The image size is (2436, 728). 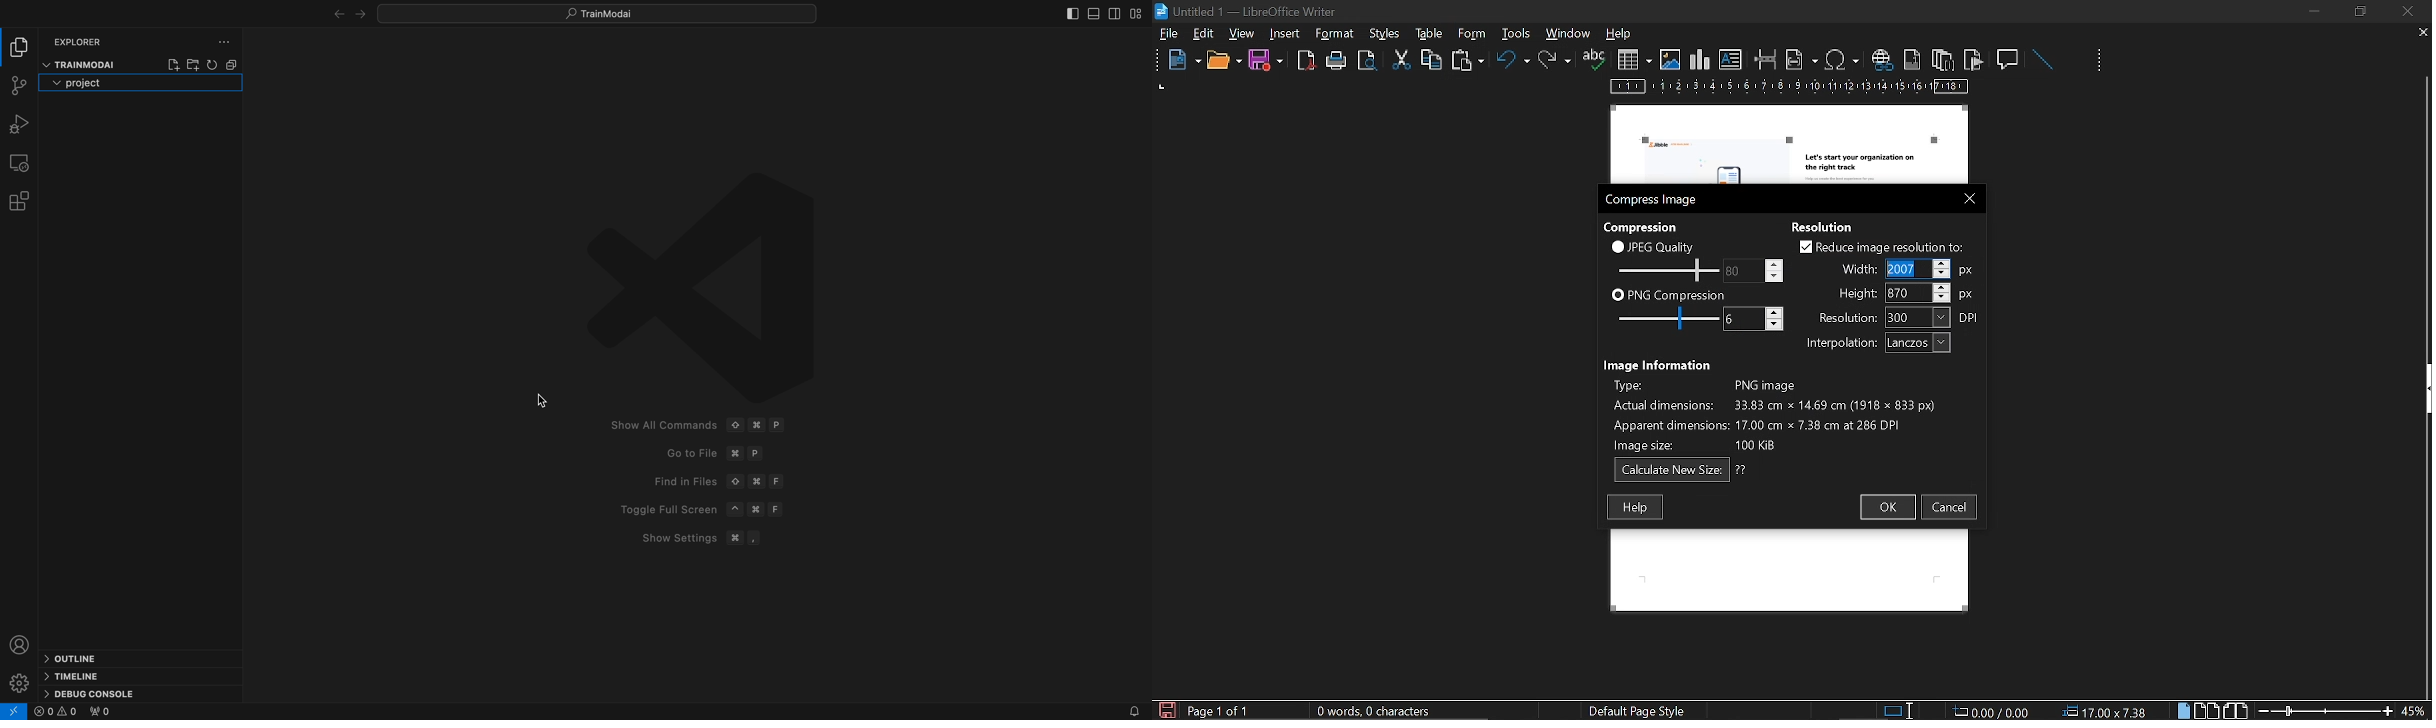 I want to click on close, so click(x=1965, y=197).